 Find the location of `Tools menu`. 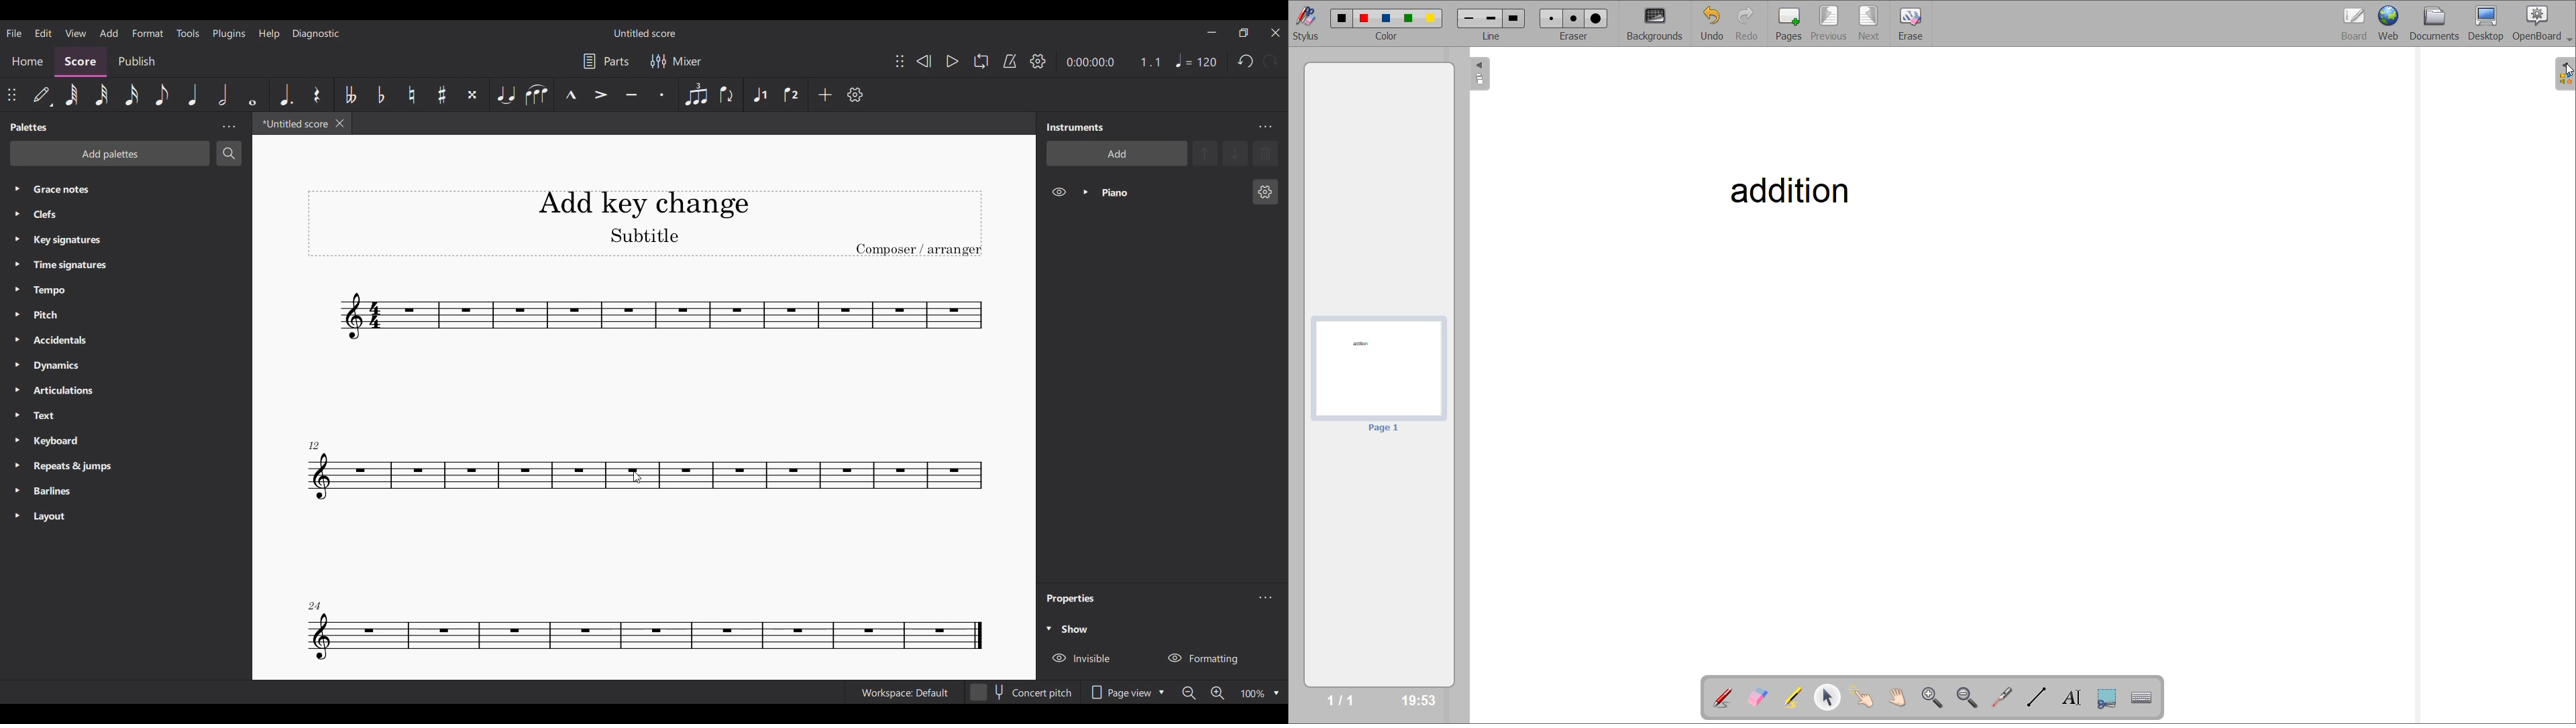

Tools menu is located at coordinates (188, 33).